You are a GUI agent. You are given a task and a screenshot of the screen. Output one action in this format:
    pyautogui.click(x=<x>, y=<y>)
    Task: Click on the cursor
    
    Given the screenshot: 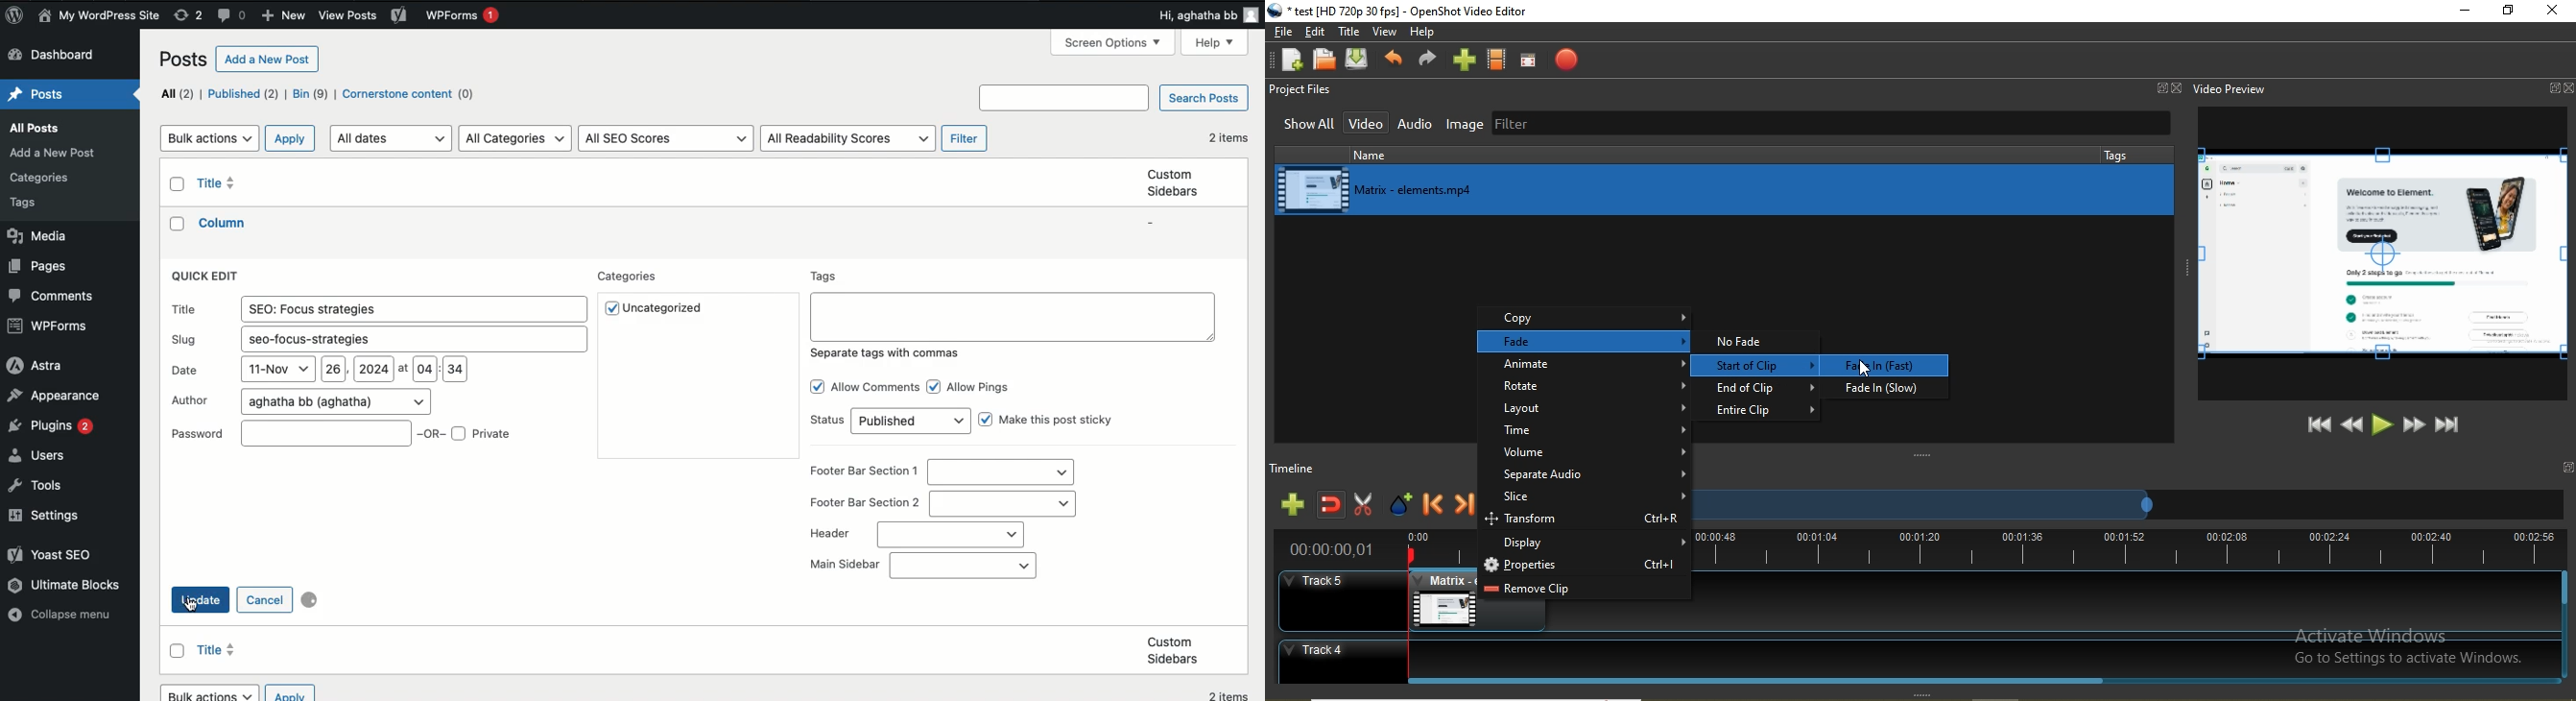 What is the action you would take?
    pyautogui.click(x=1862, y=367)
    